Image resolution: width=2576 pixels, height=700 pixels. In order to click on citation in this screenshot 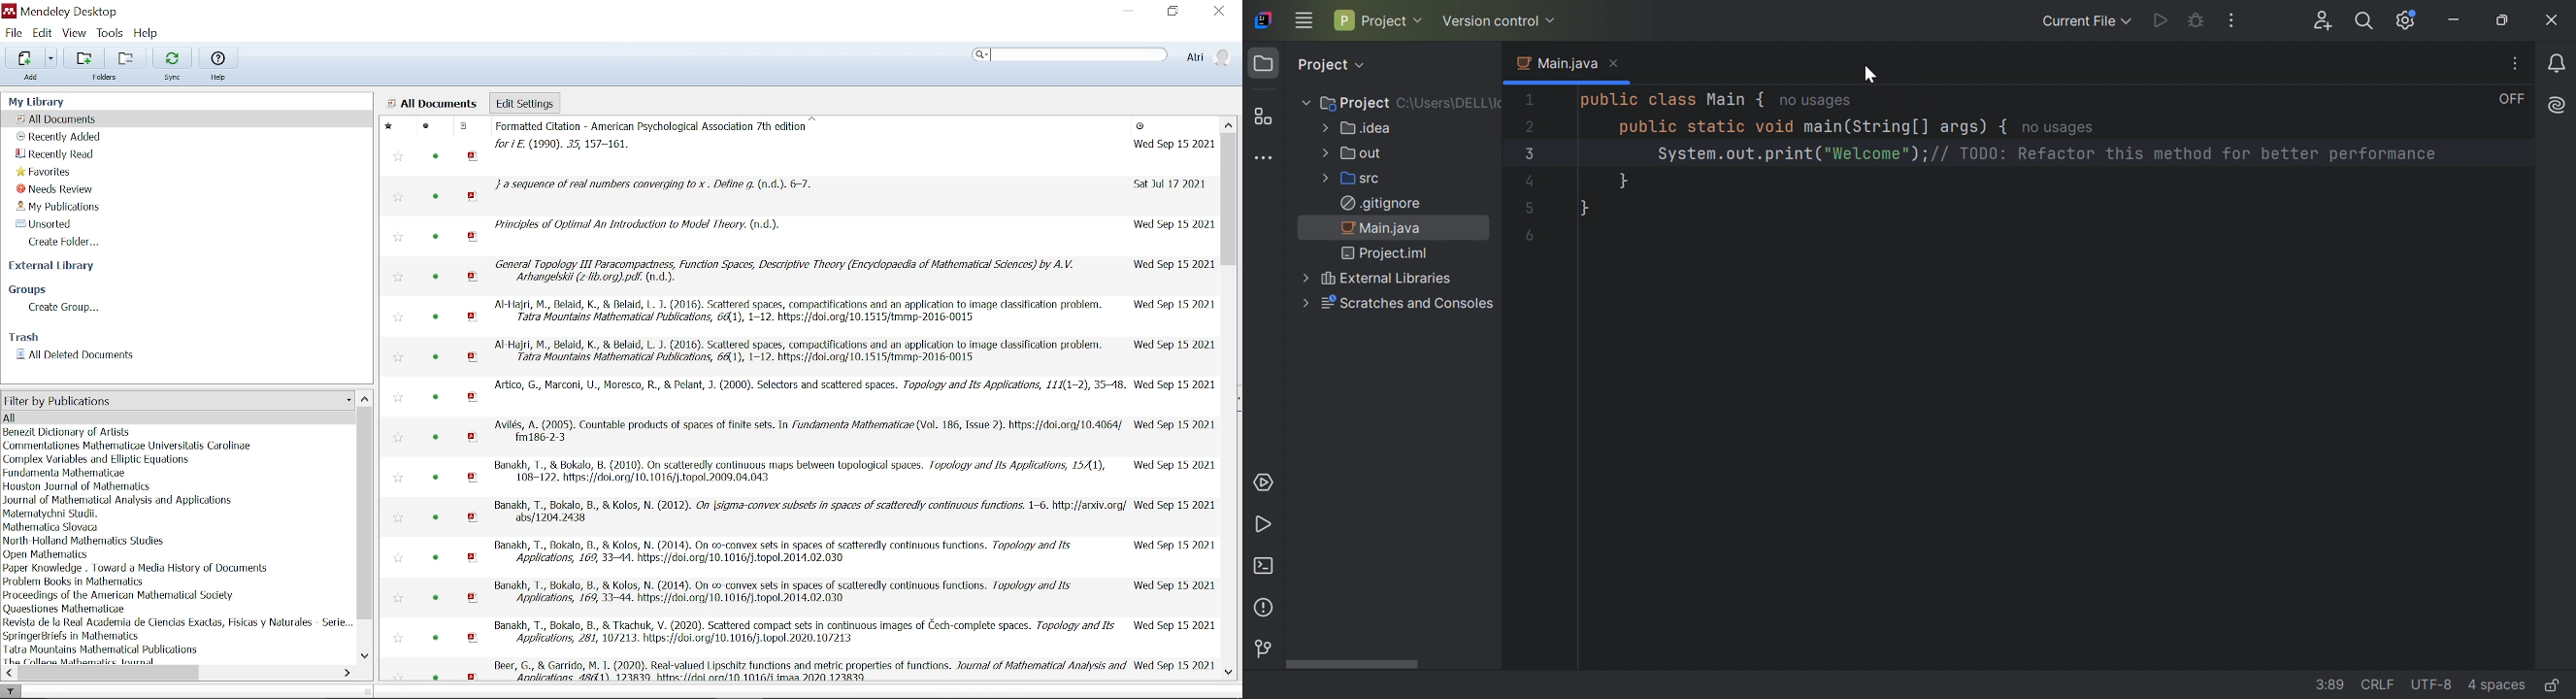, I will do `click(637, 224)`.